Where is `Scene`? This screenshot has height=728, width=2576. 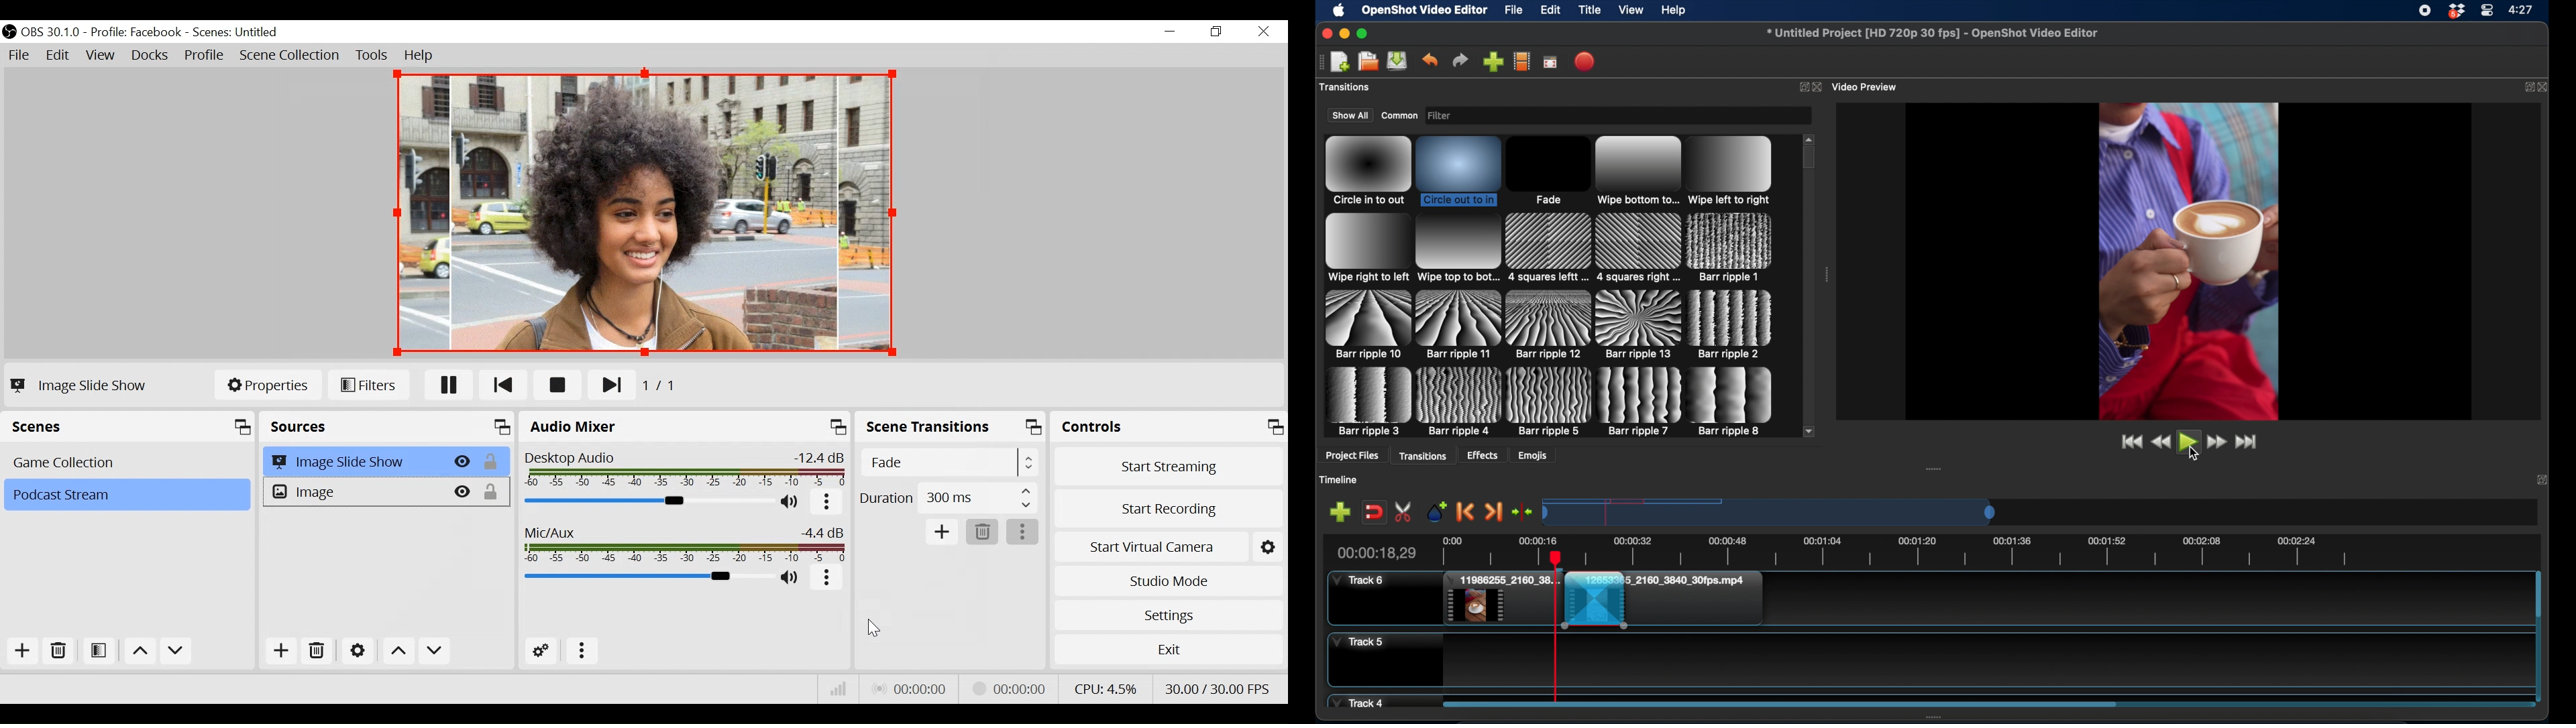 Scene is located at coordinates (129, 461).